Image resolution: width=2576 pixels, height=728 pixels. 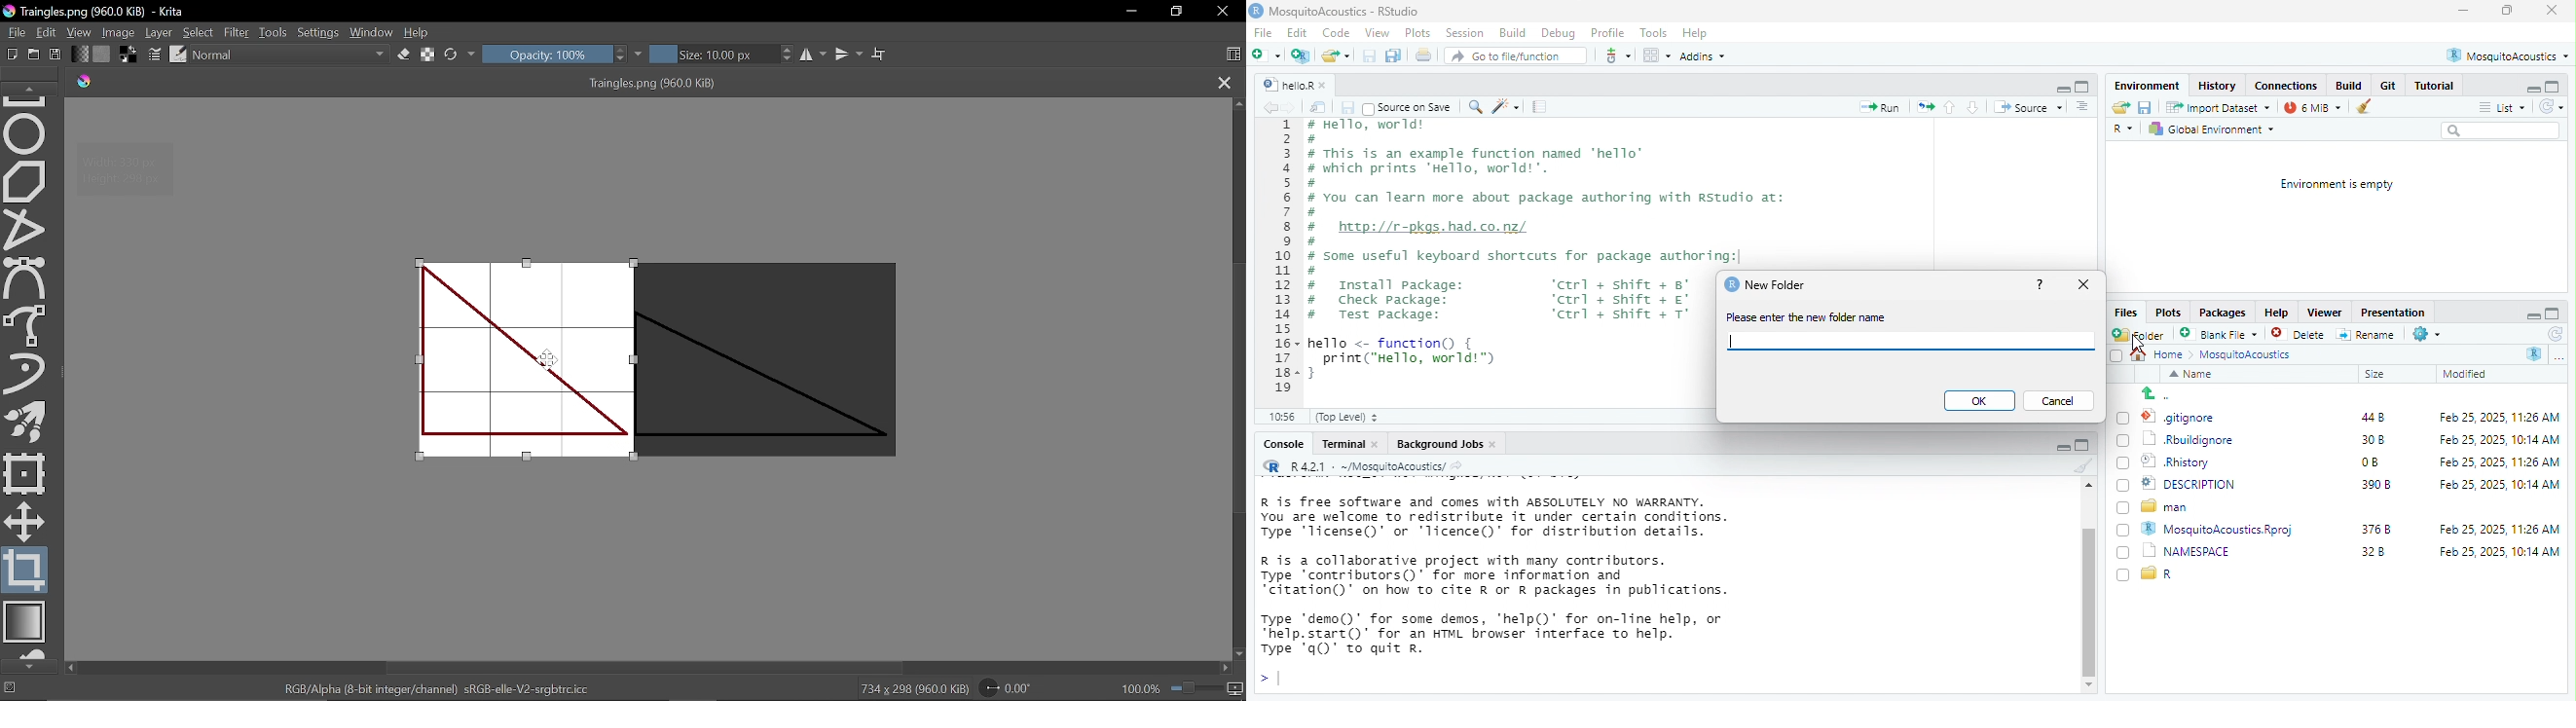 I want to click on r studio logo, so click(x=1729, y=284).